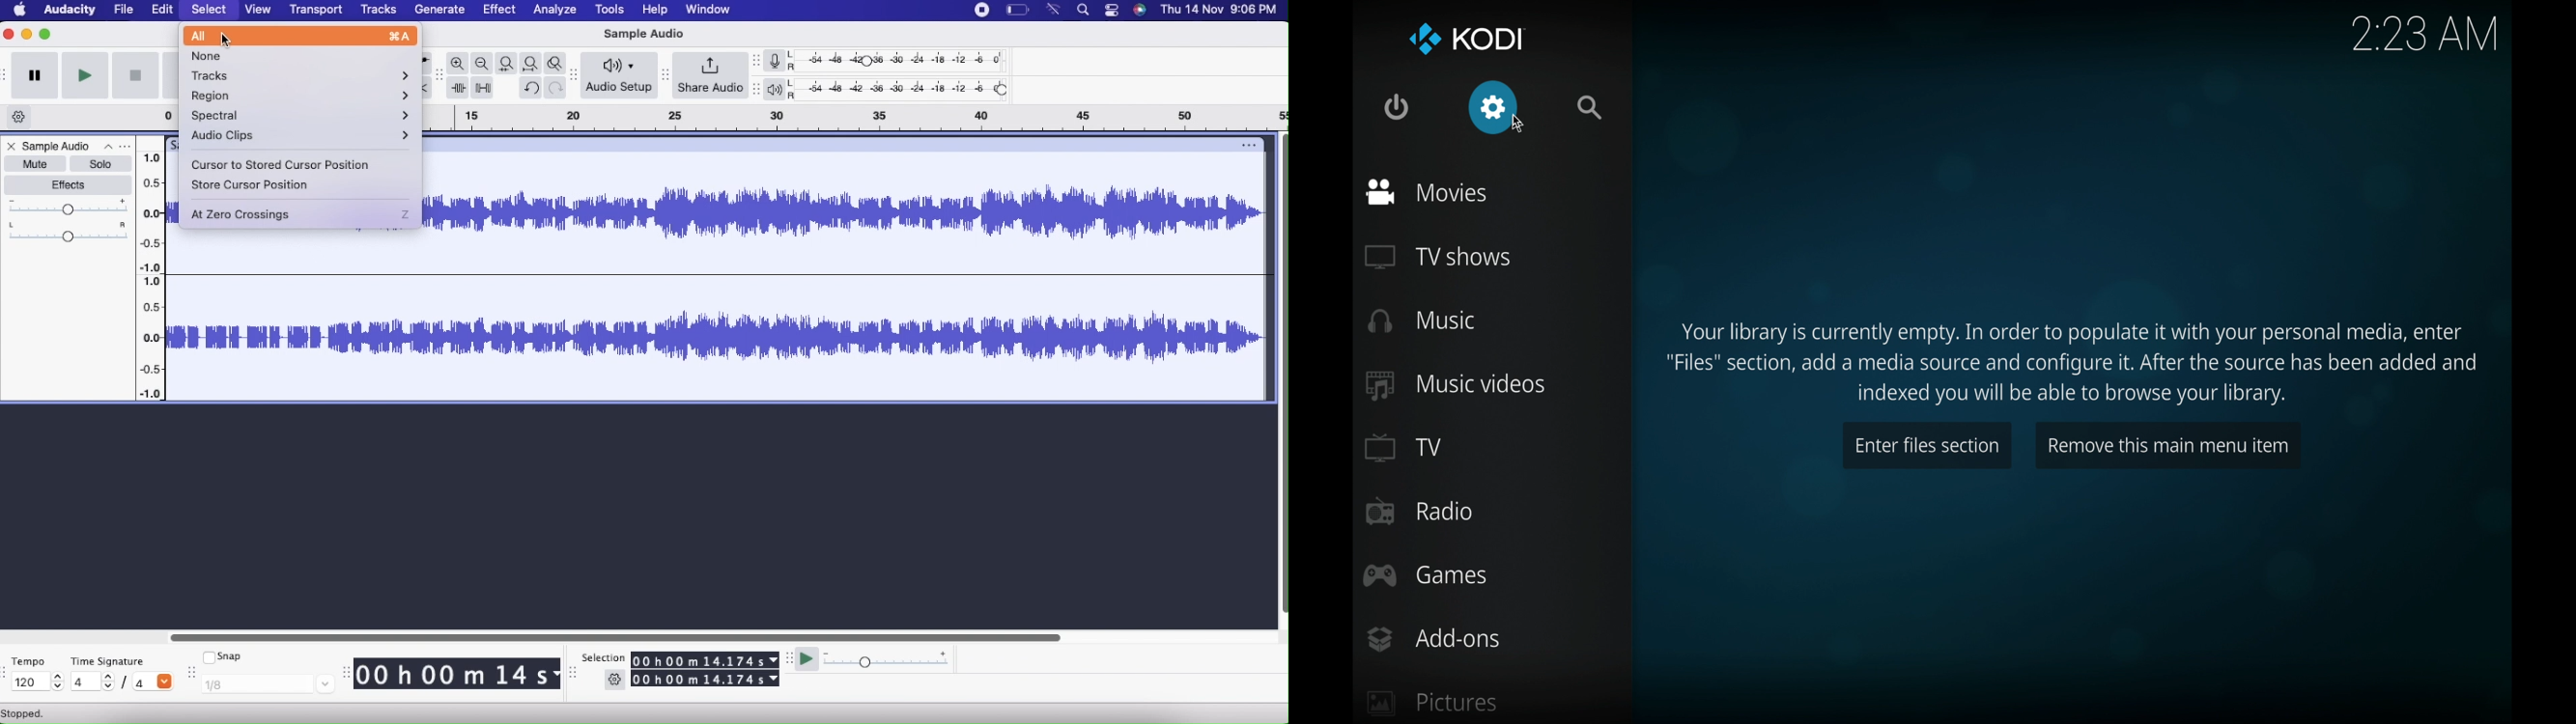 The height and width of the screenshot is (728, 2576). Describe the element at coordinates (1056, 11) in the screenshot. I see `Wifi signal` at that location.